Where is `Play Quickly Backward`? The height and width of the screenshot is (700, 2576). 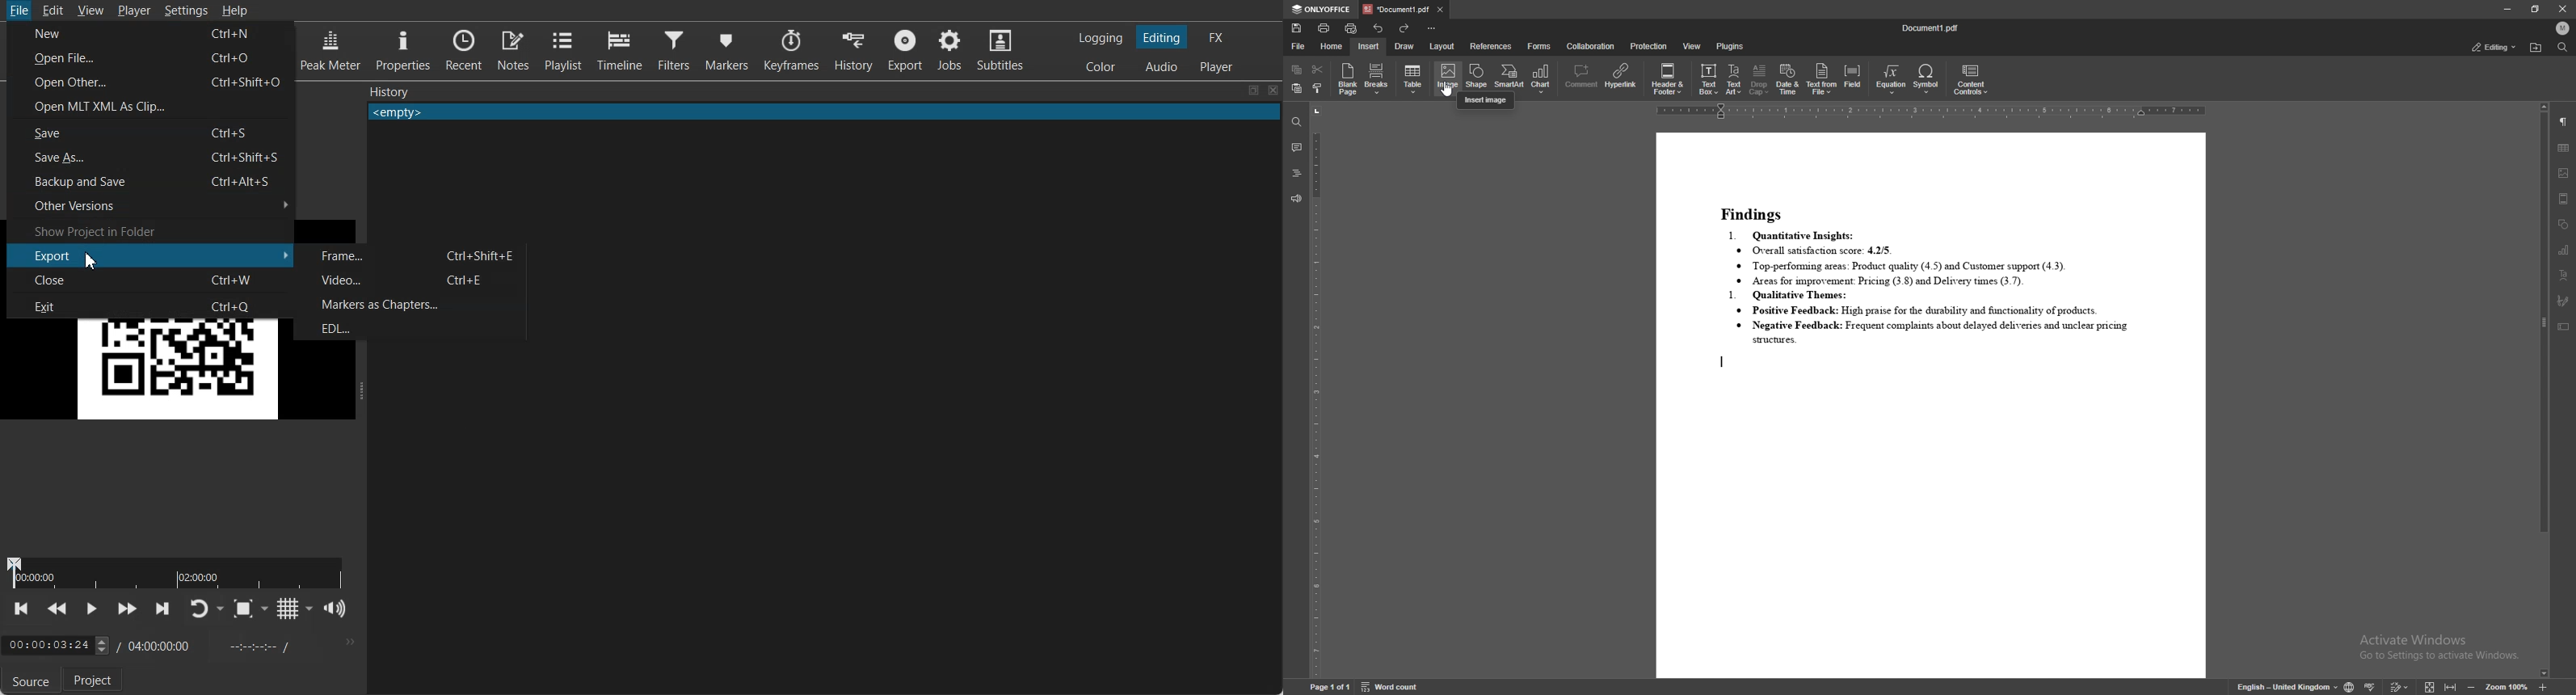 Play Quickly Backward is located at coordinates (57, 609).